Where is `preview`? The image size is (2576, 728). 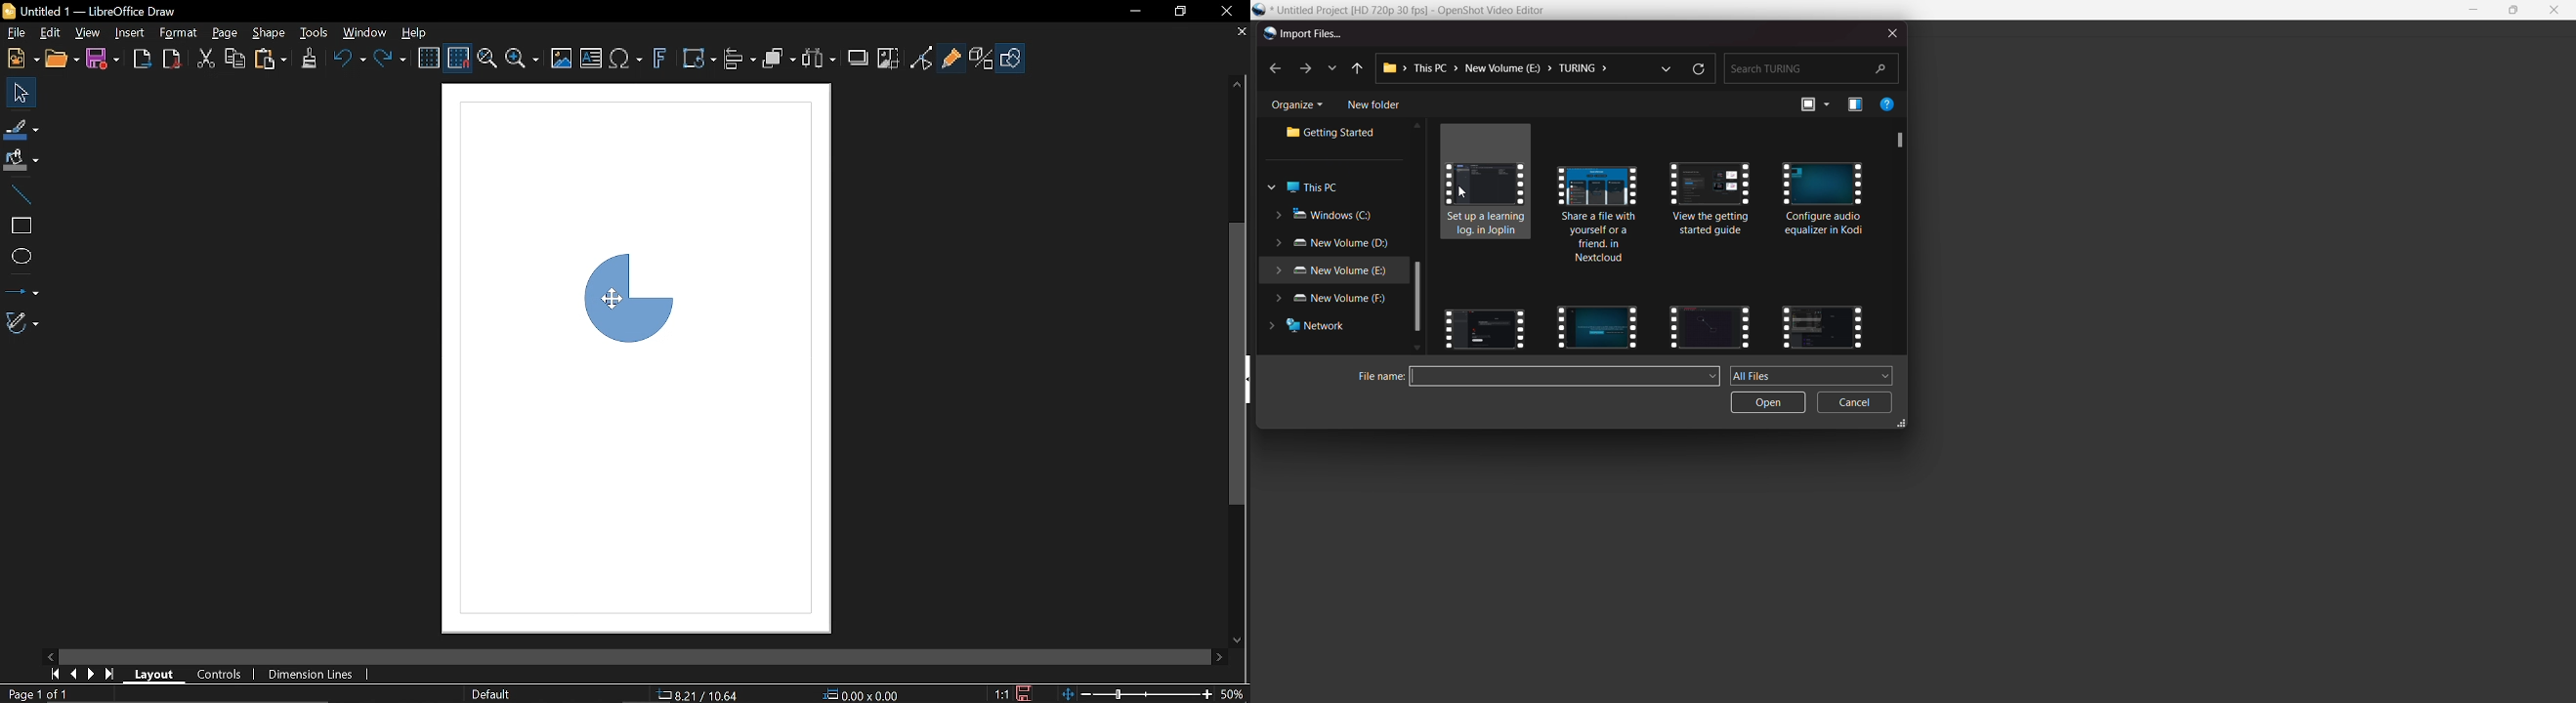
preview is located at coordinates (1856, 106).